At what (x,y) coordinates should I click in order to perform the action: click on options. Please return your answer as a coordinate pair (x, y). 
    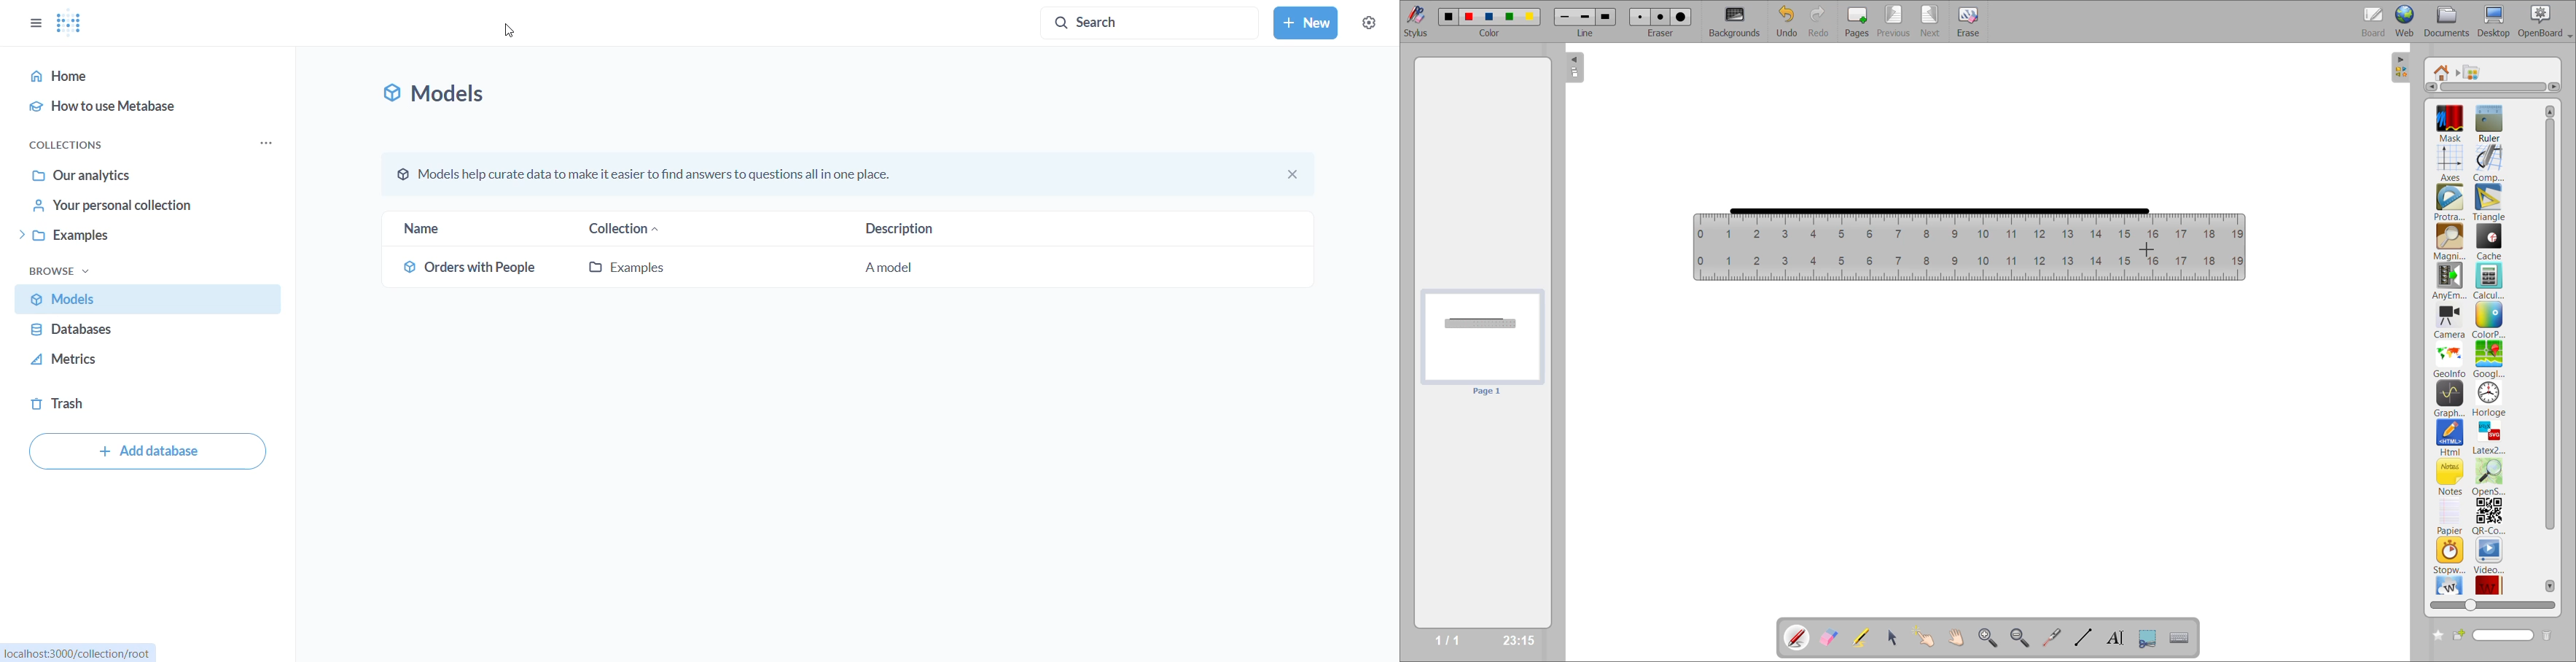
    Looking at the image, I should click on (34, 22).